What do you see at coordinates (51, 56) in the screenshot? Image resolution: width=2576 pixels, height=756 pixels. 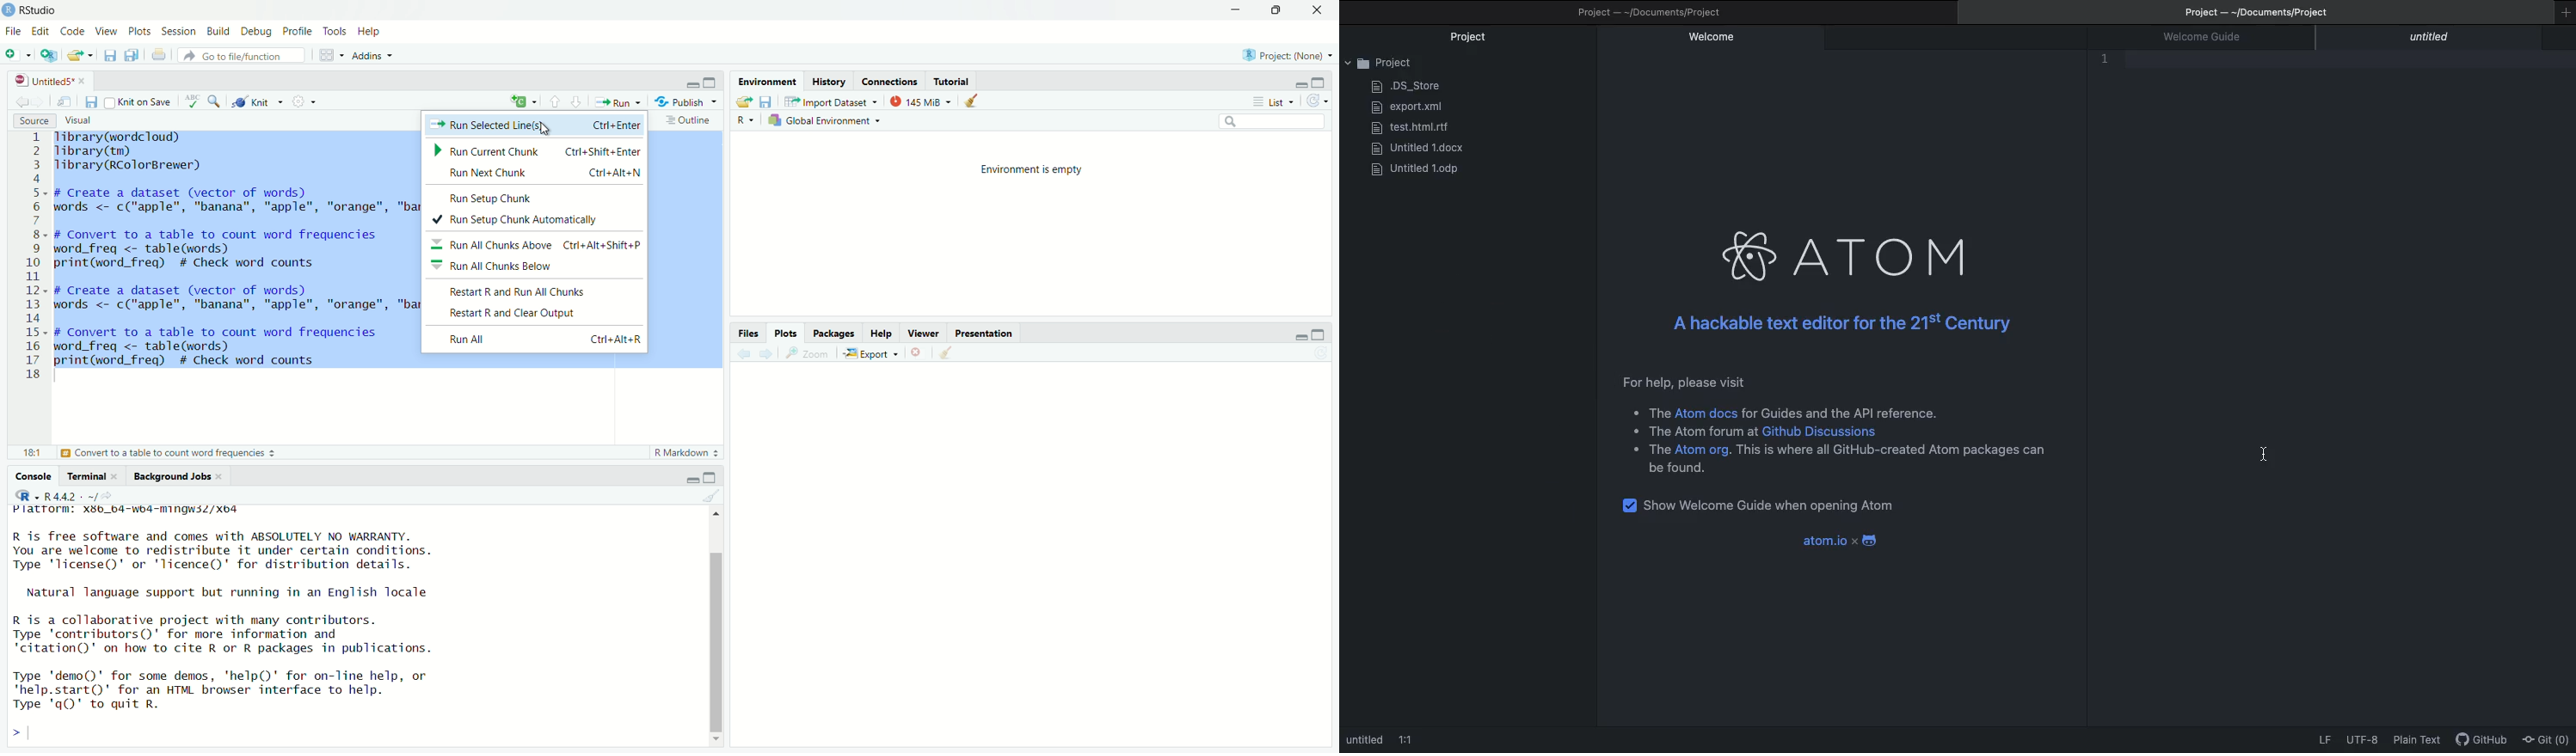 I see `Create a Project` at bounding box center [51, 56].